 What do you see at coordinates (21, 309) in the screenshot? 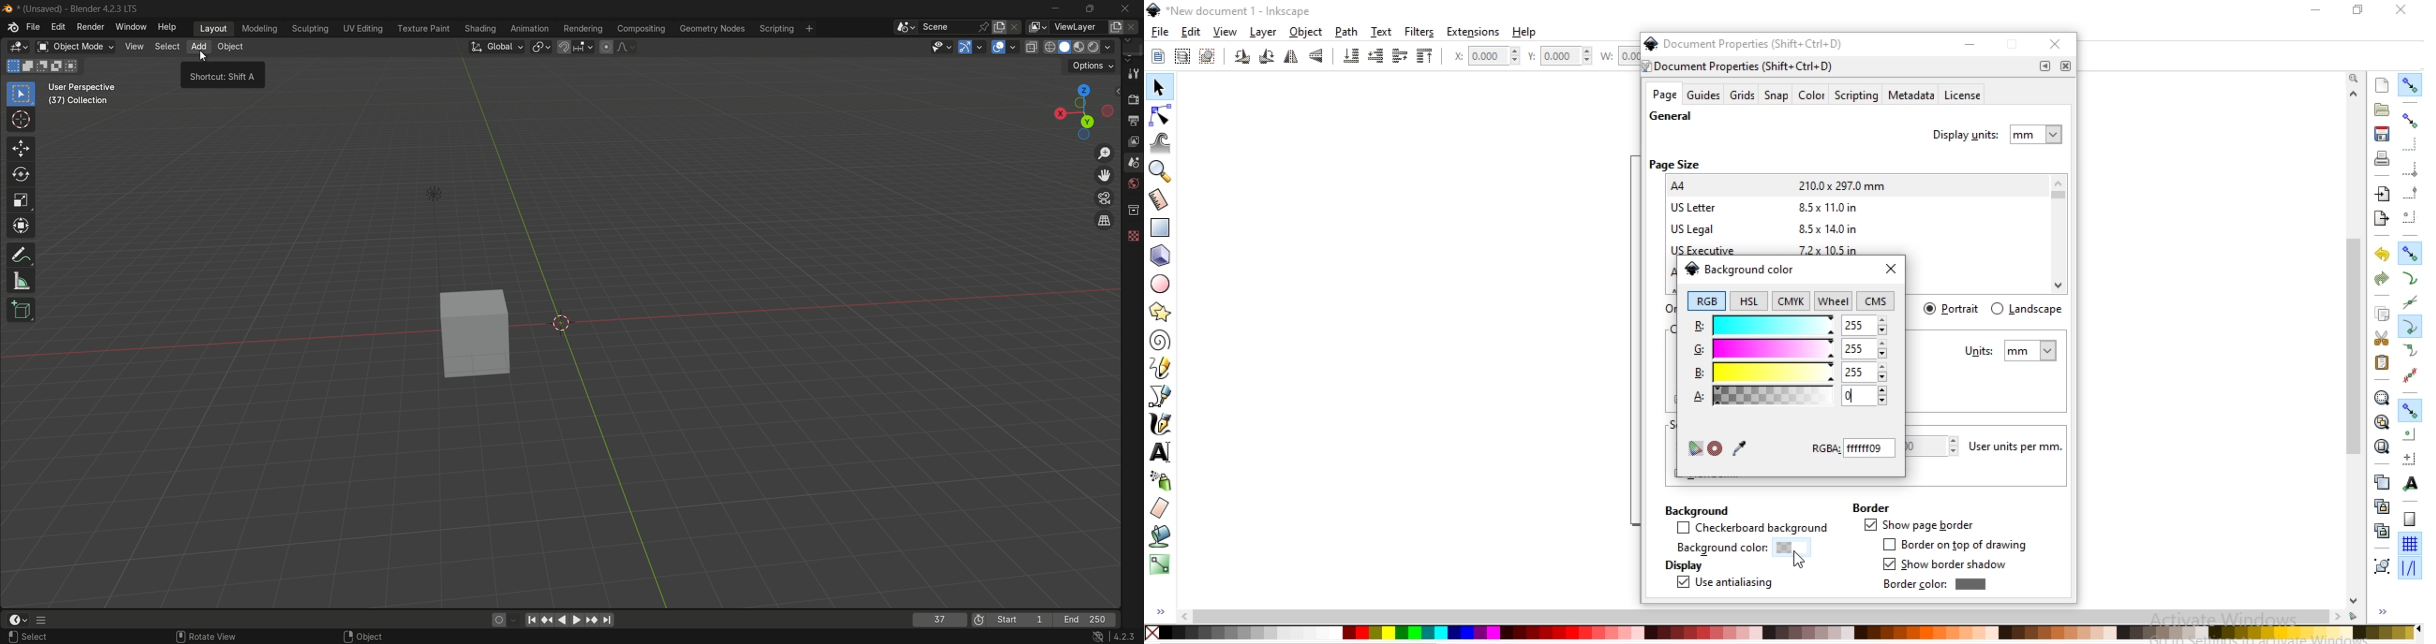
I see `add cube` at bounding box center [21, 309].